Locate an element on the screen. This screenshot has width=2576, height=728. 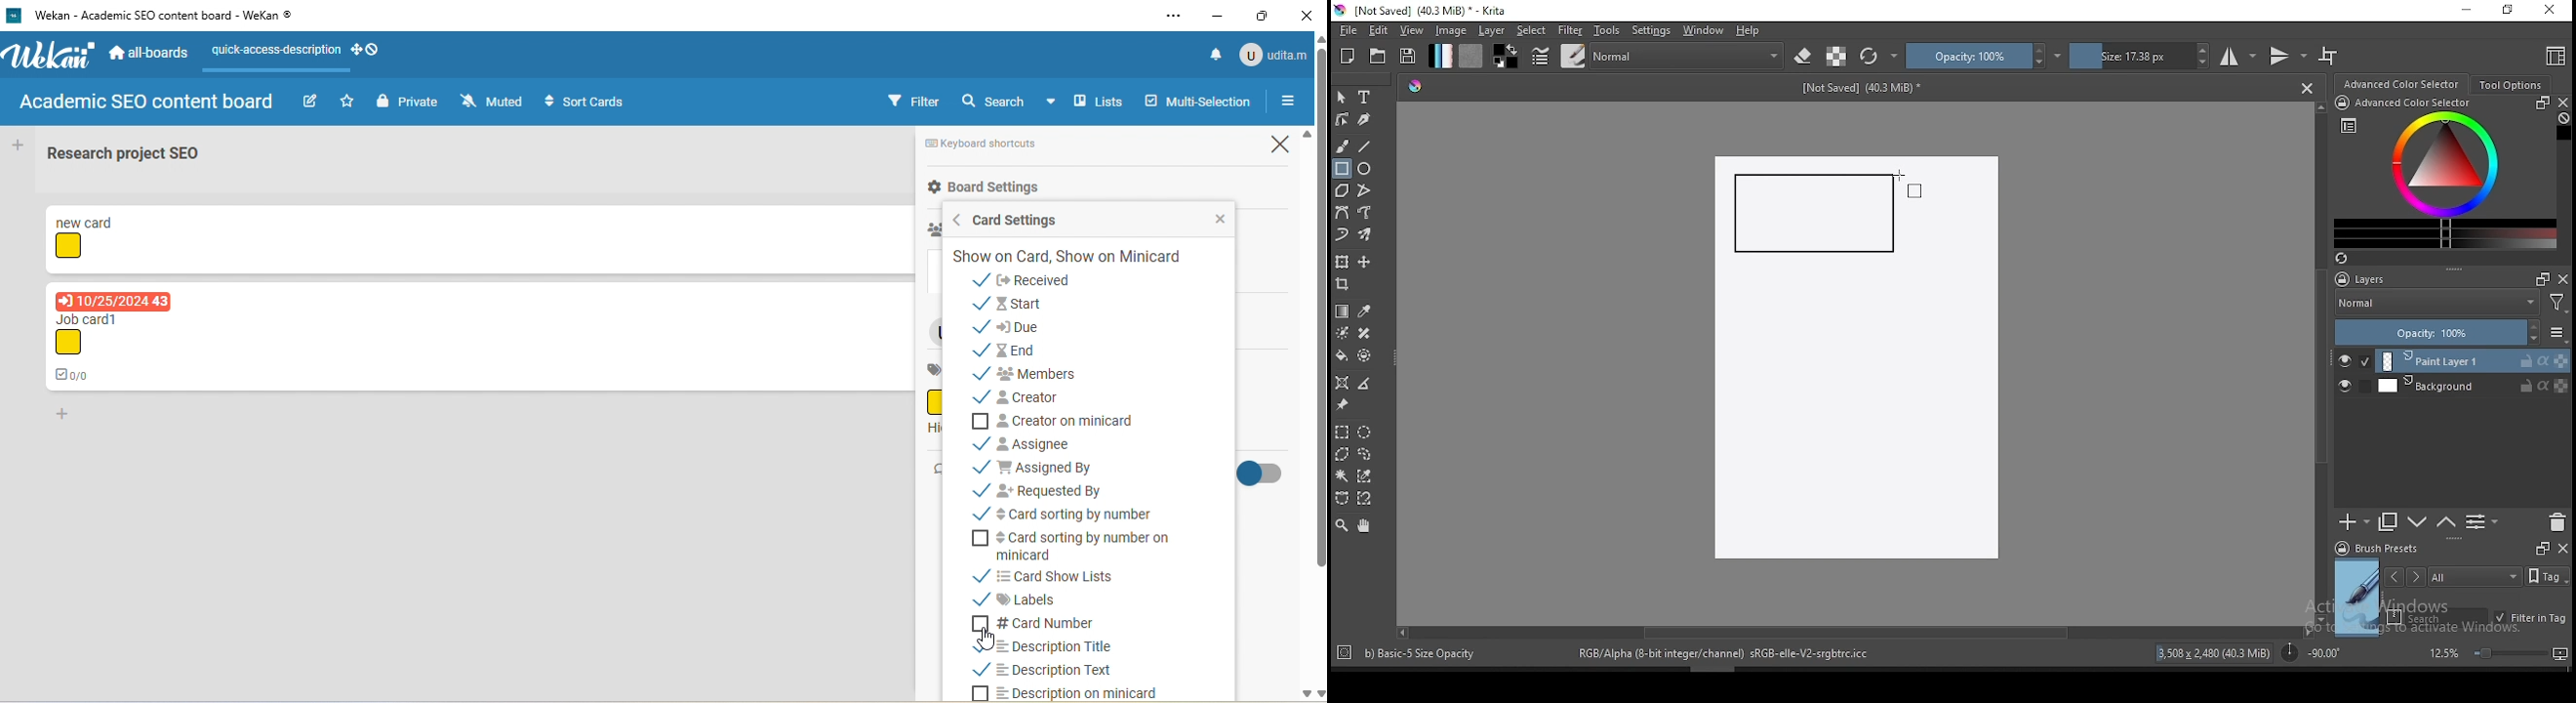
assistant tool is located at coordinates (1342, 383).